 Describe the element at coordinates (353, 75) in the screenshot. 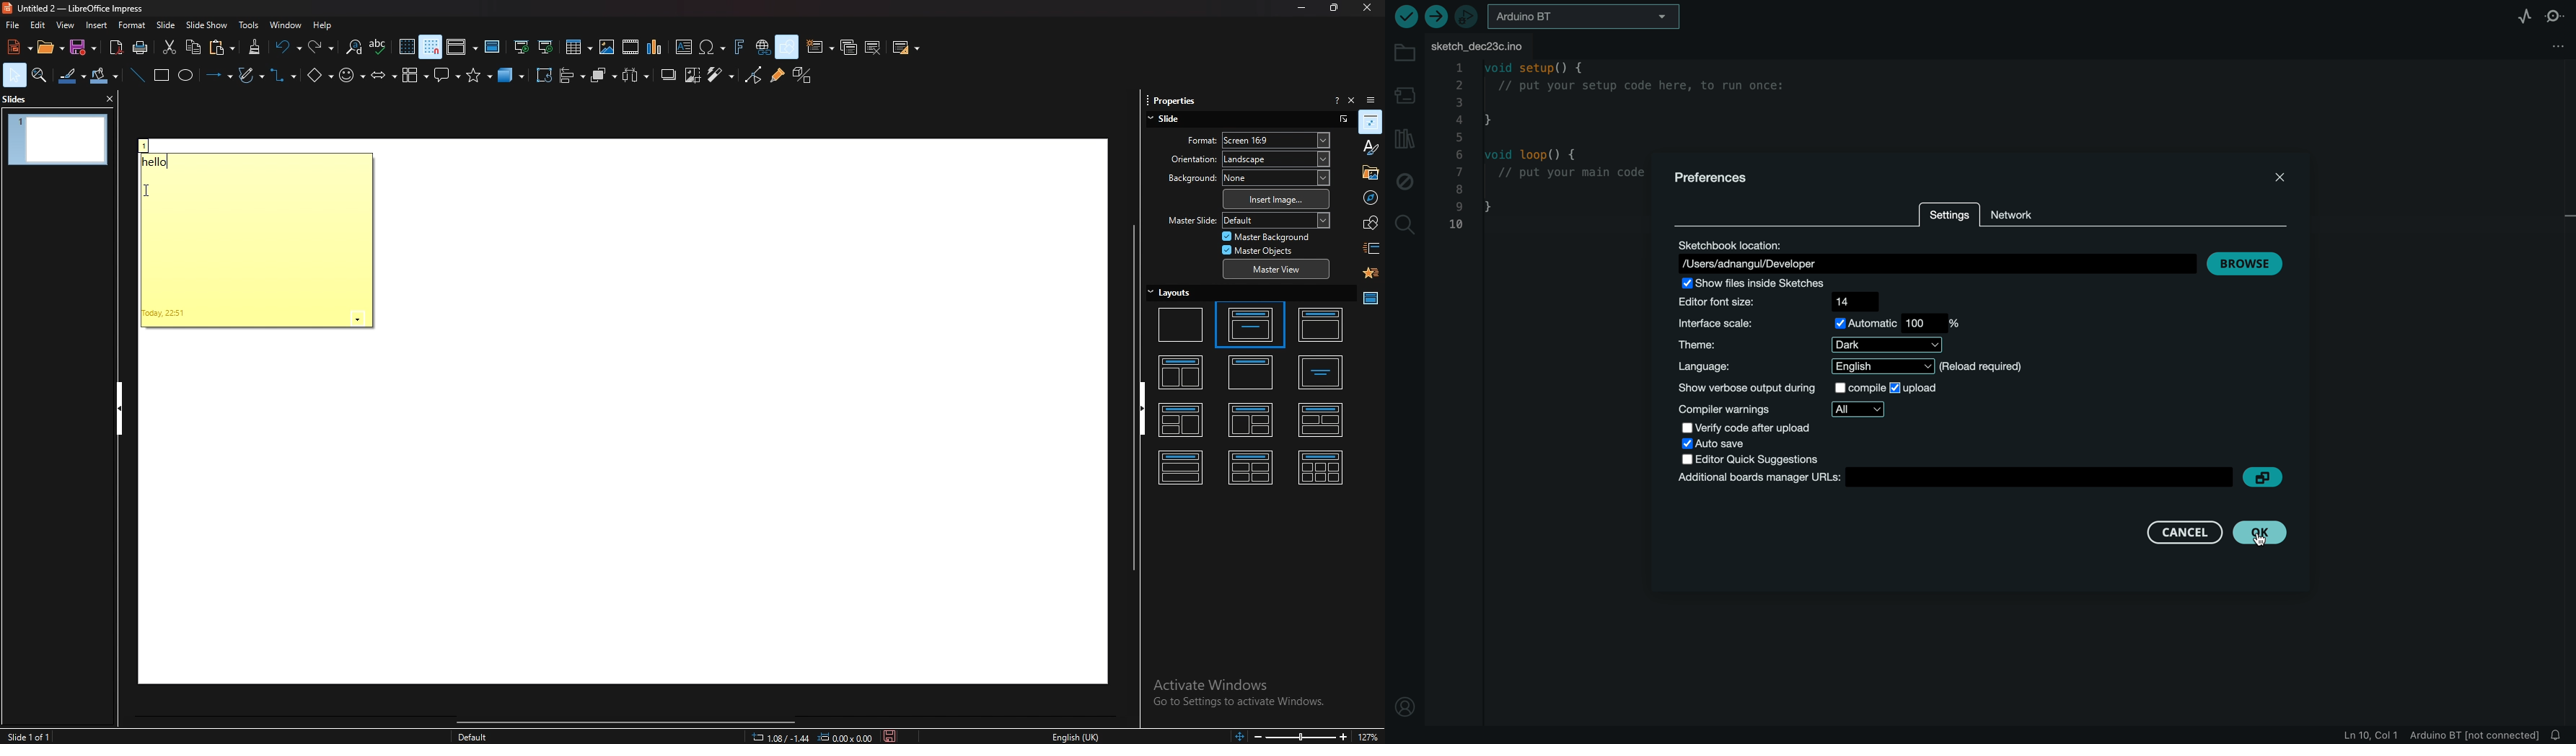

I see `symbol shapes` at that location.